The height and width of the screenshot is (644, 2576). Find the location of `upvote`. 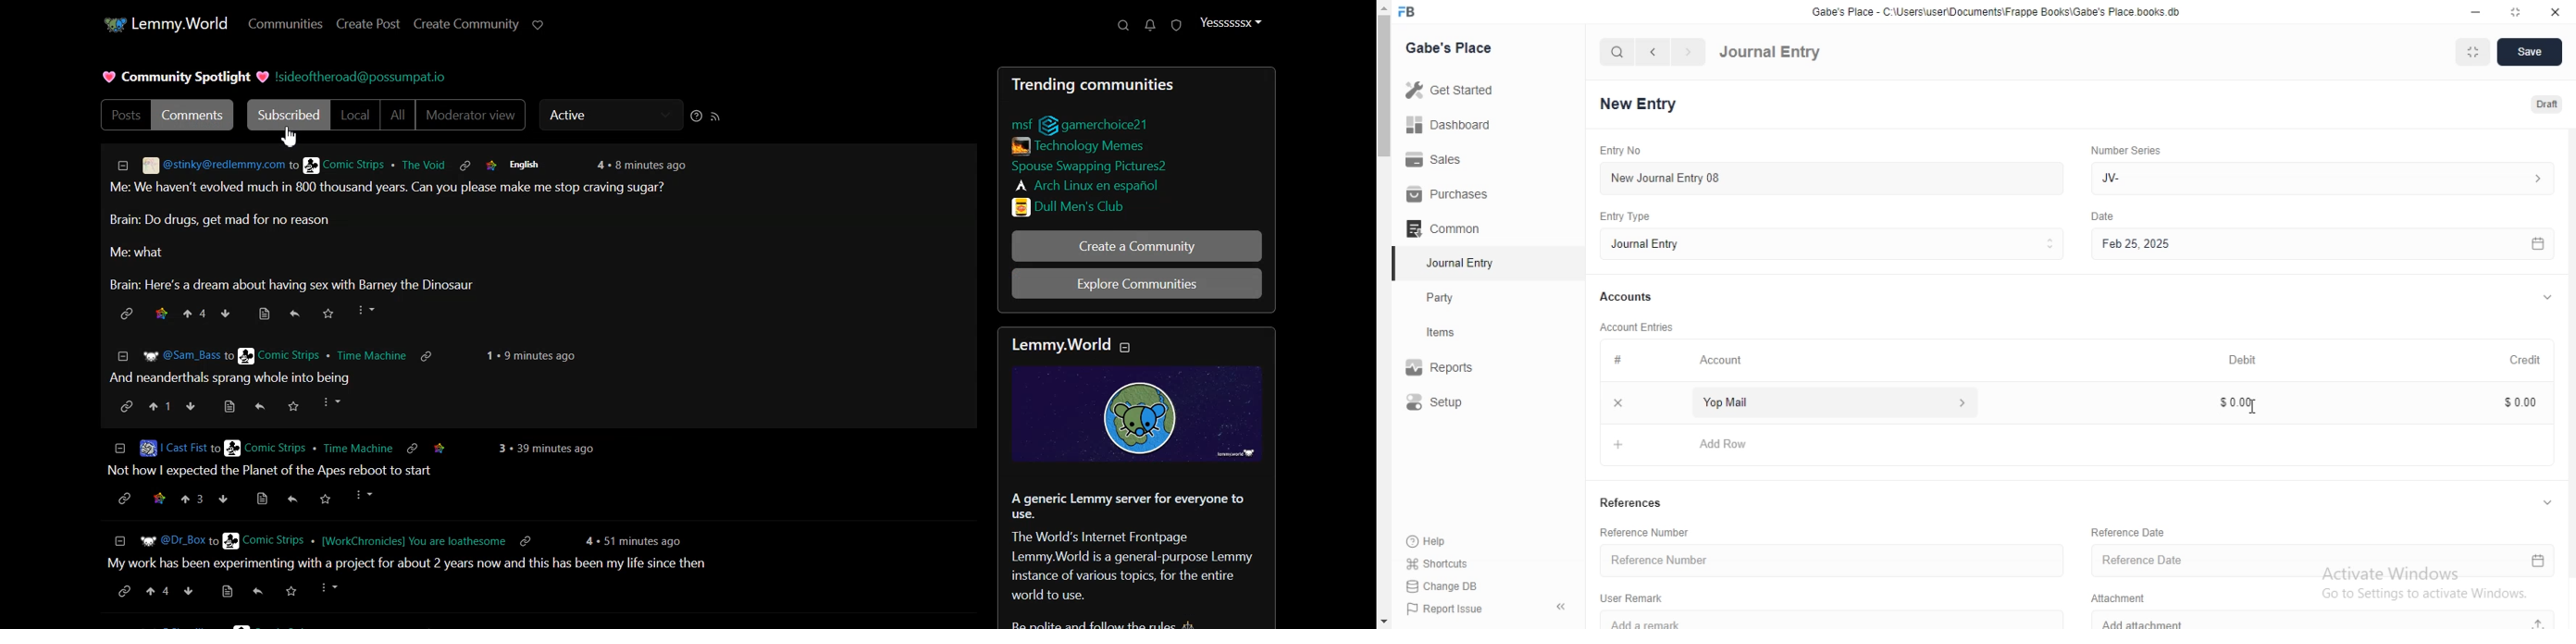

upvote is located at coordinates (196, 312).